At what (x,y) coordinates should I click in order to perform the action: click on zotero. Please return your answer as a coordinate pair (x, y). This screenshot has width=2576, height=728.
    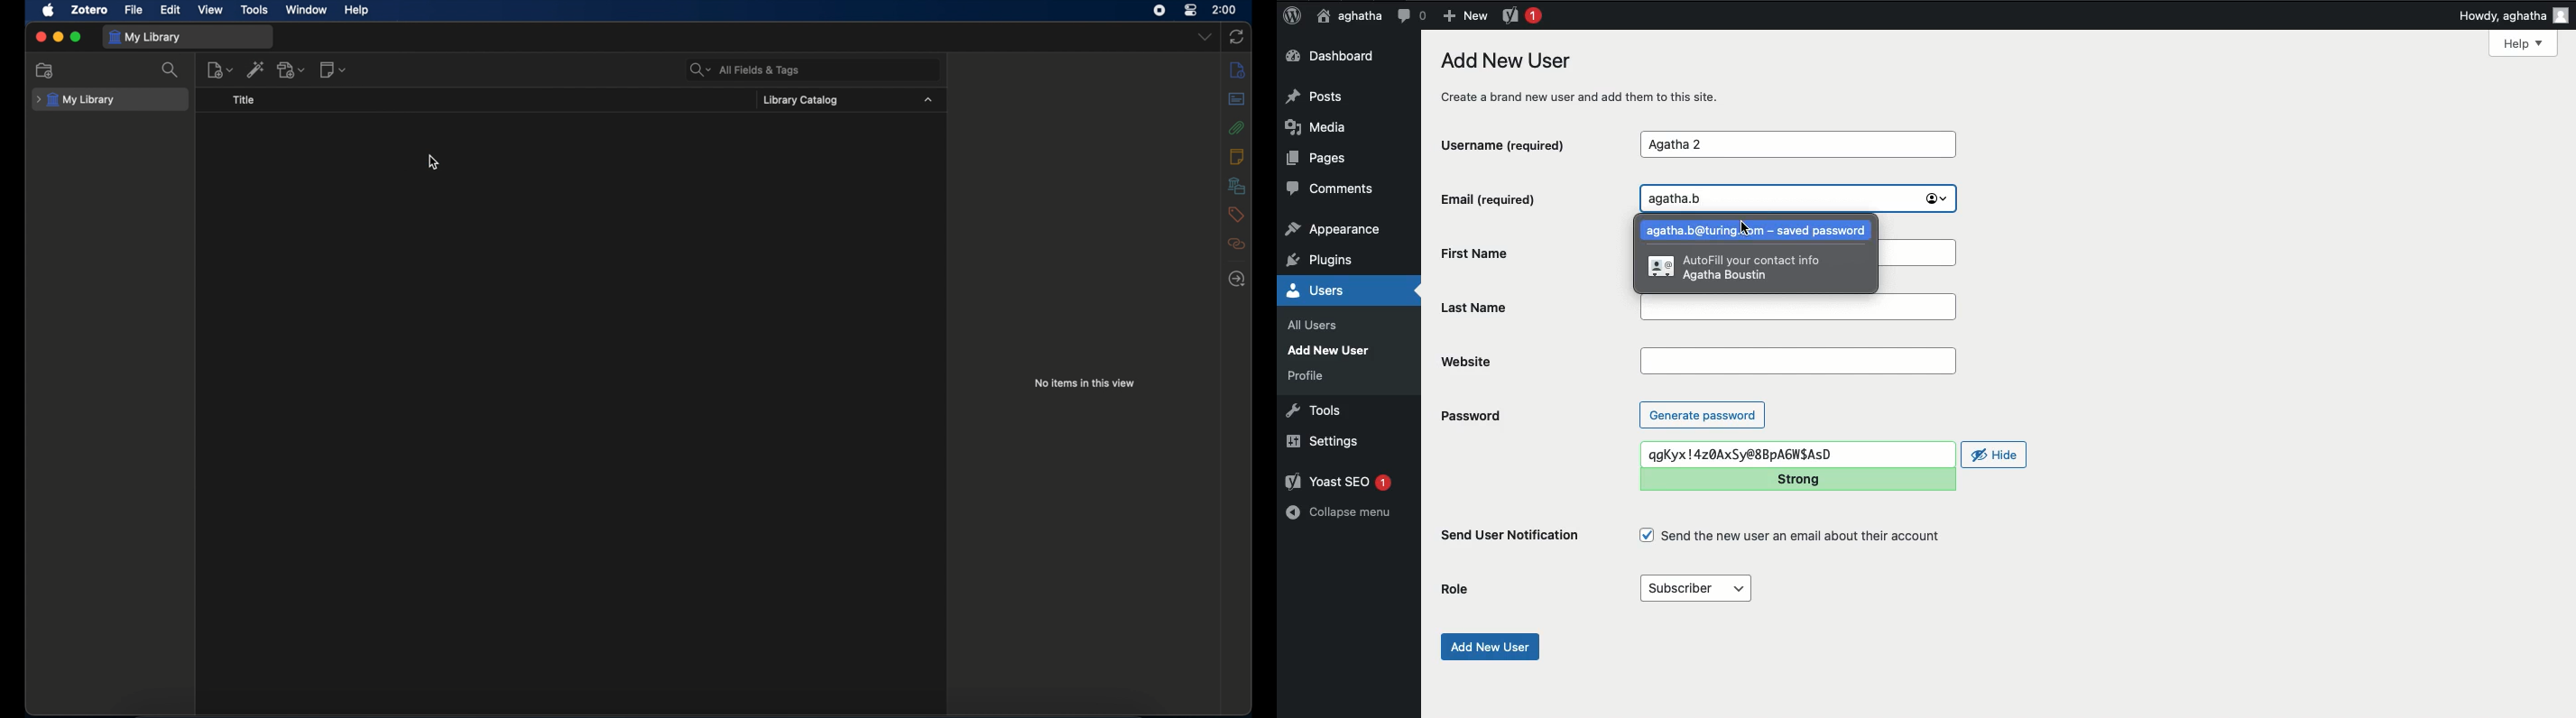
    Looking at the image, I should click on (90, 11).